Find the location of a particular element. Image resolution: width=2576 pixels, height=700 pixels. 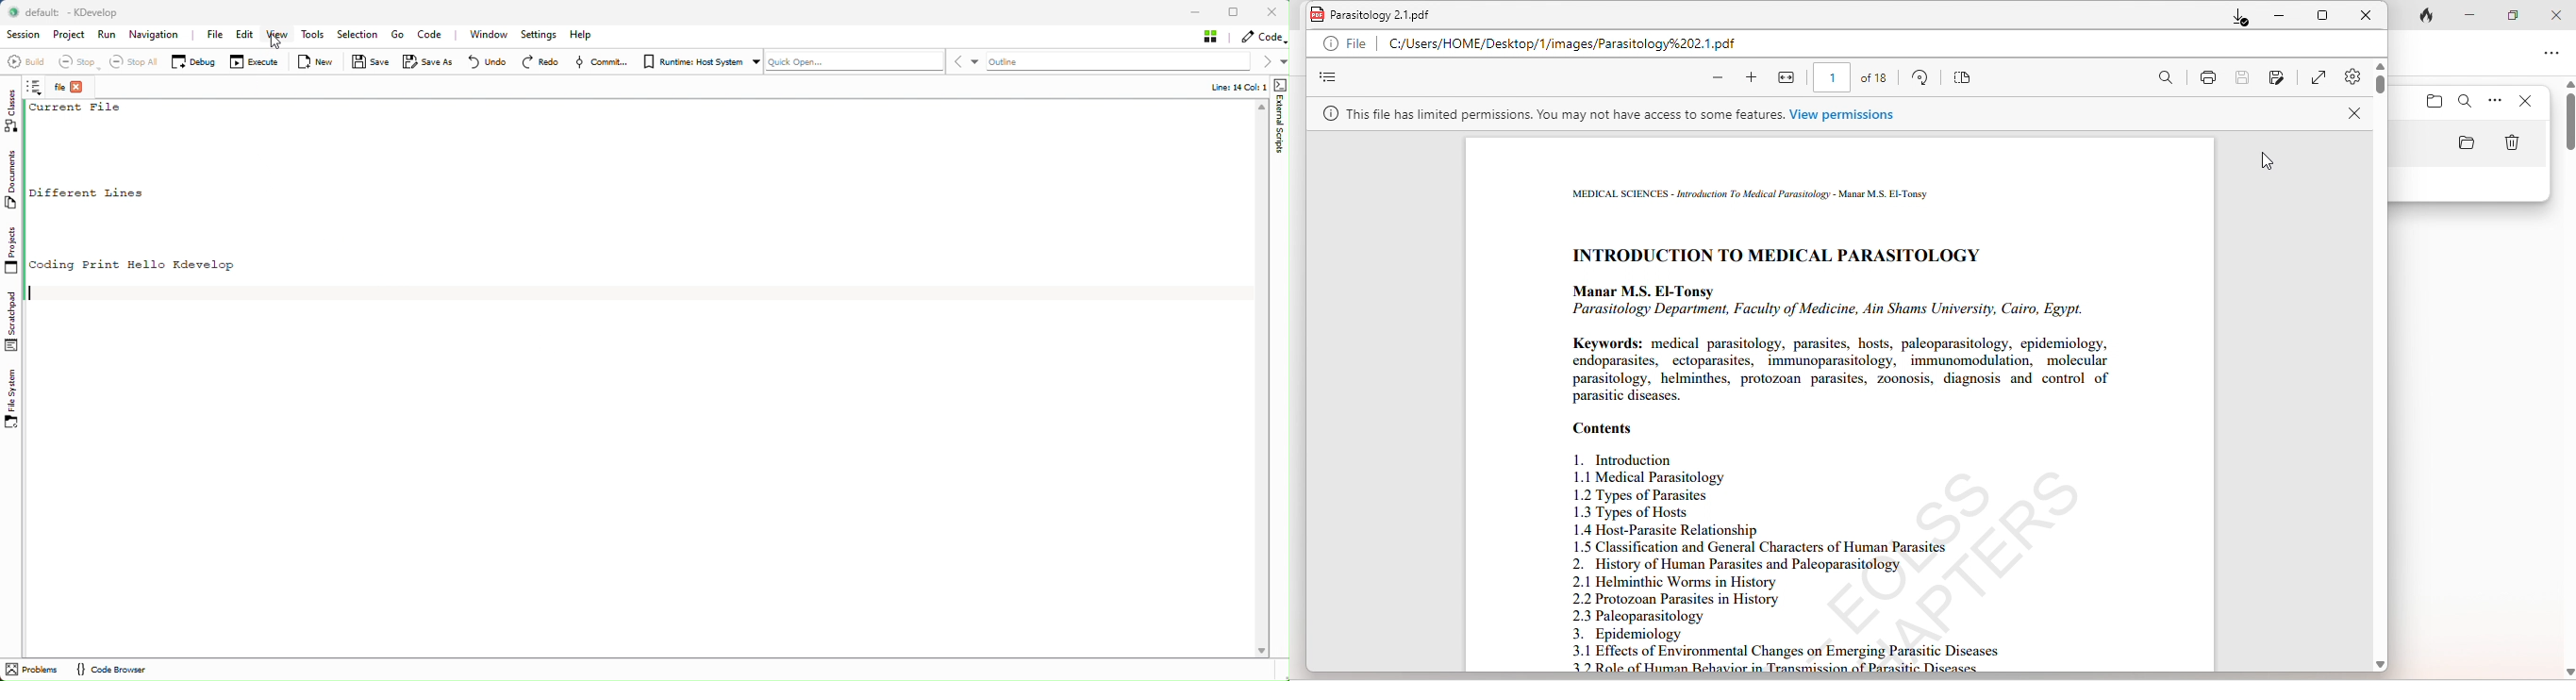

Edit is located at coordinates (244, 35).